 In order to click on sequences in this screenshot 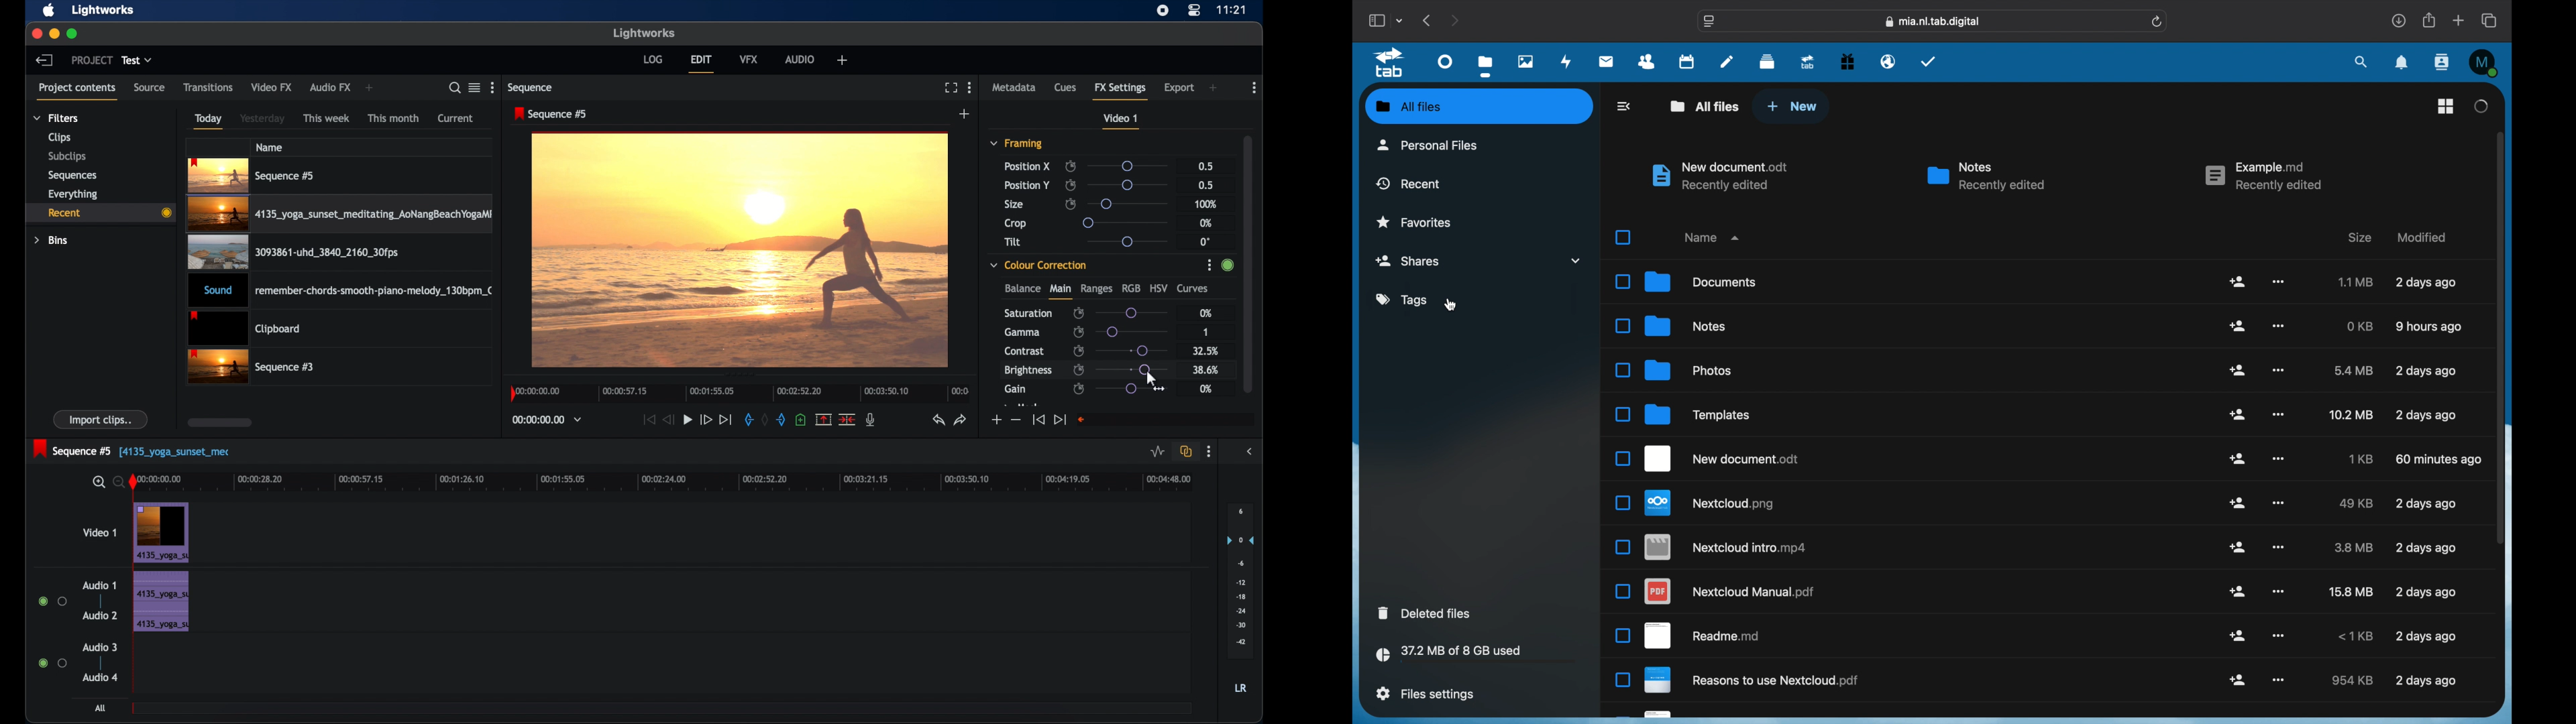, I will do `click(72, 176)`.